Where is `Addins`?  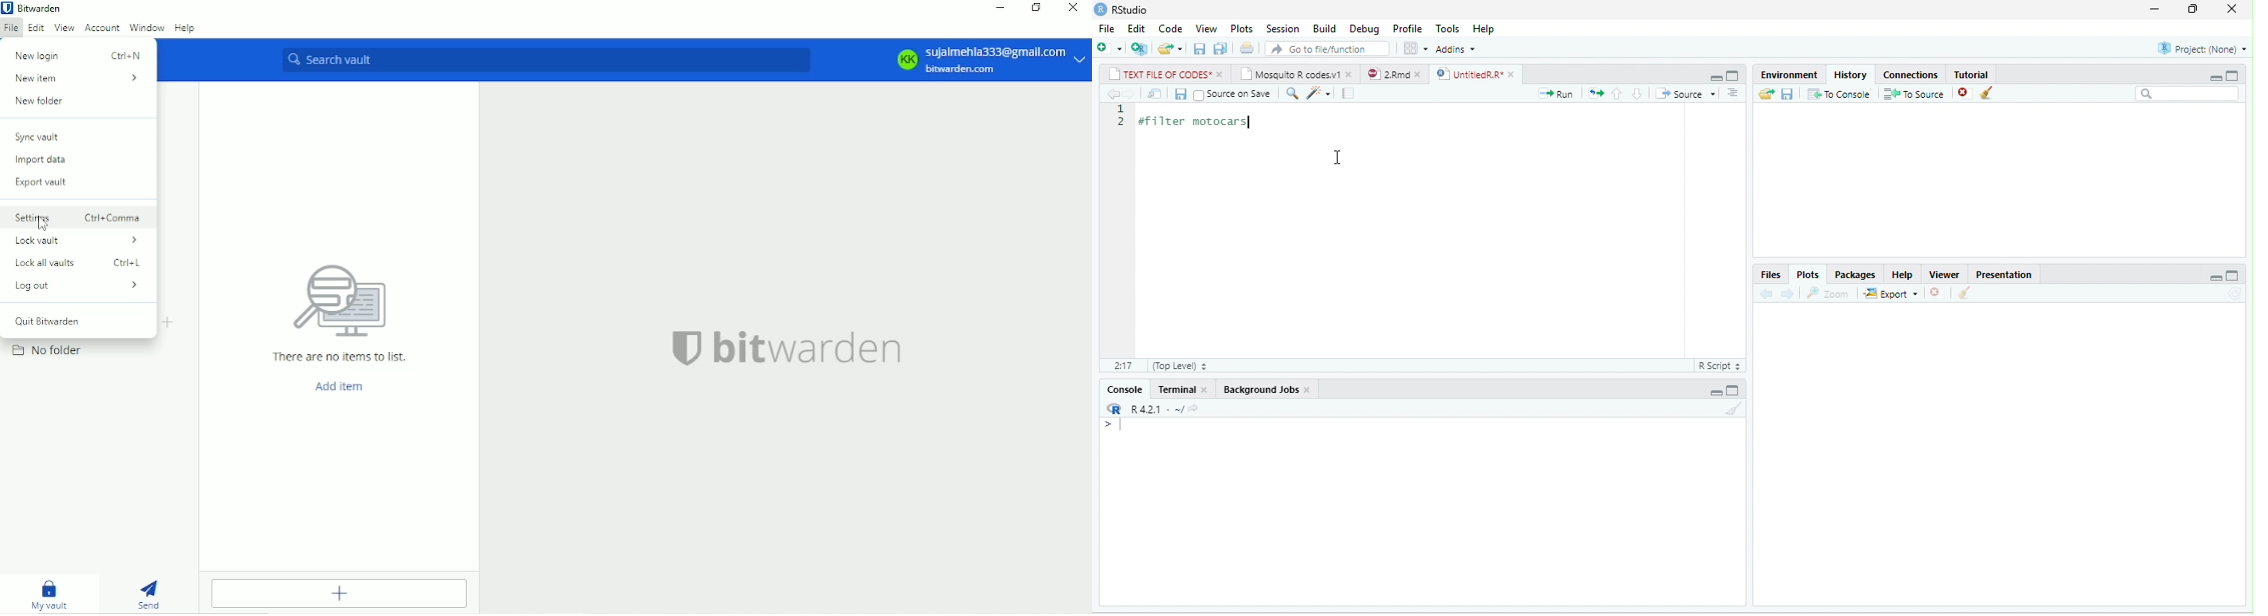 Addins is located at coordinates (1455, 48).